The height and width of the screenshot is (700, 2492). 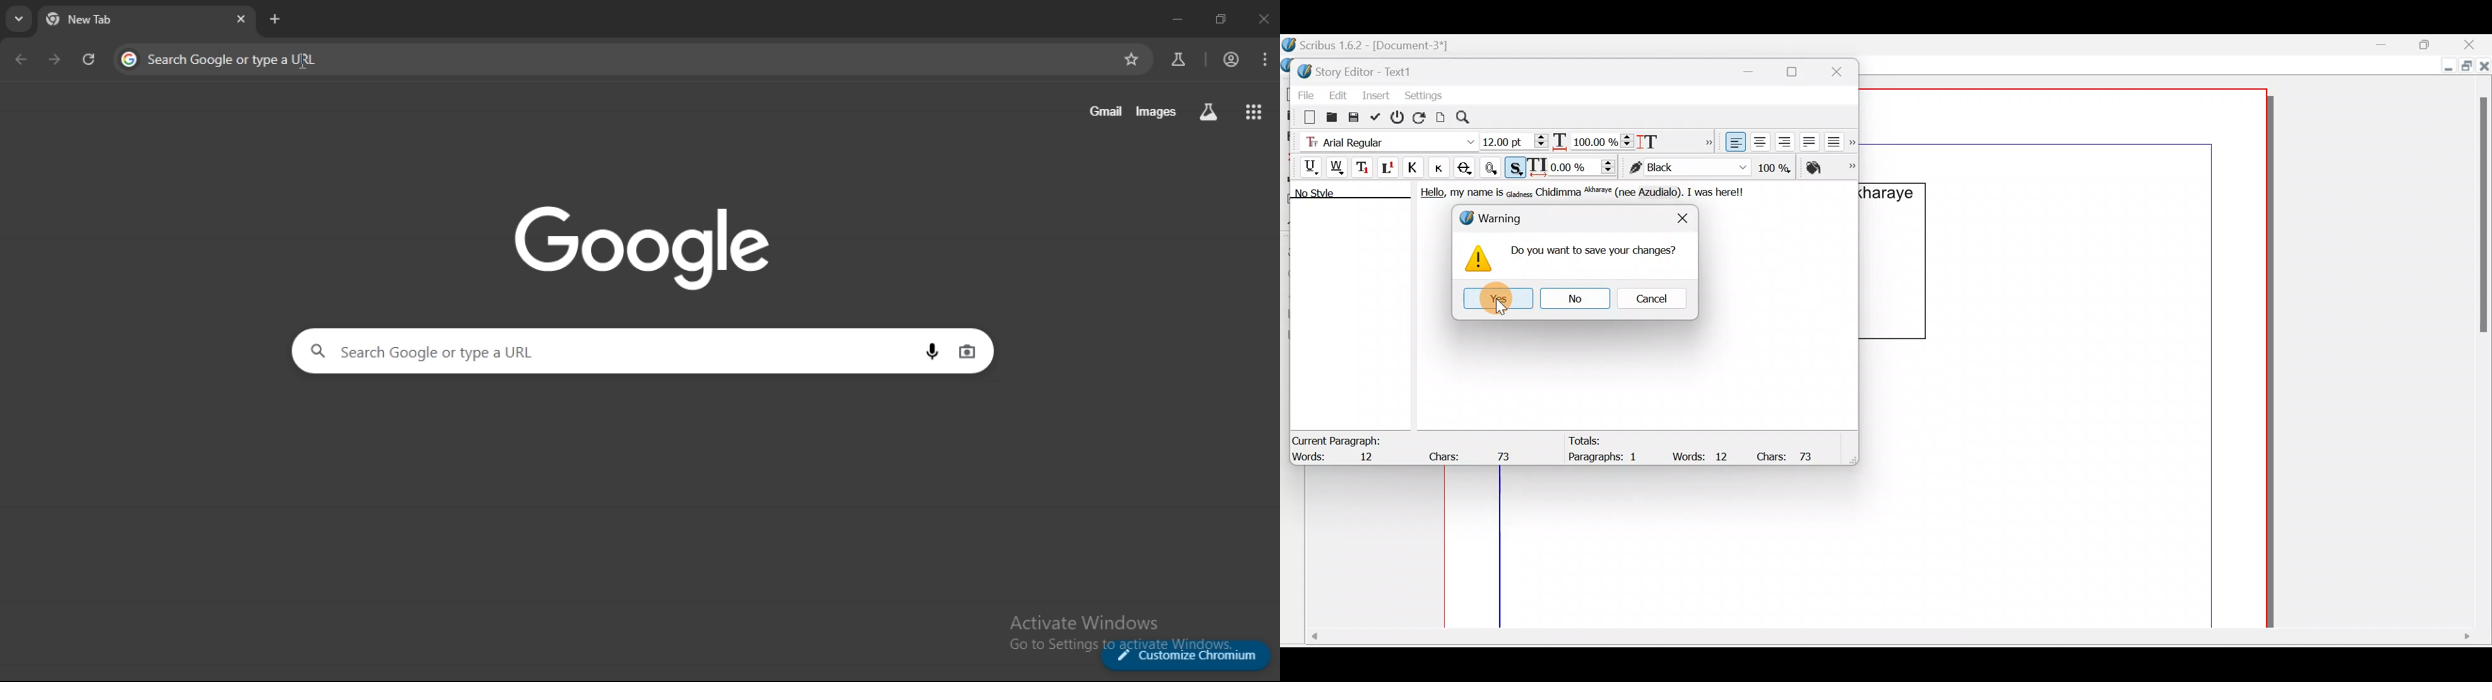 I want to click on google apps, so click(x=1250, y=111).